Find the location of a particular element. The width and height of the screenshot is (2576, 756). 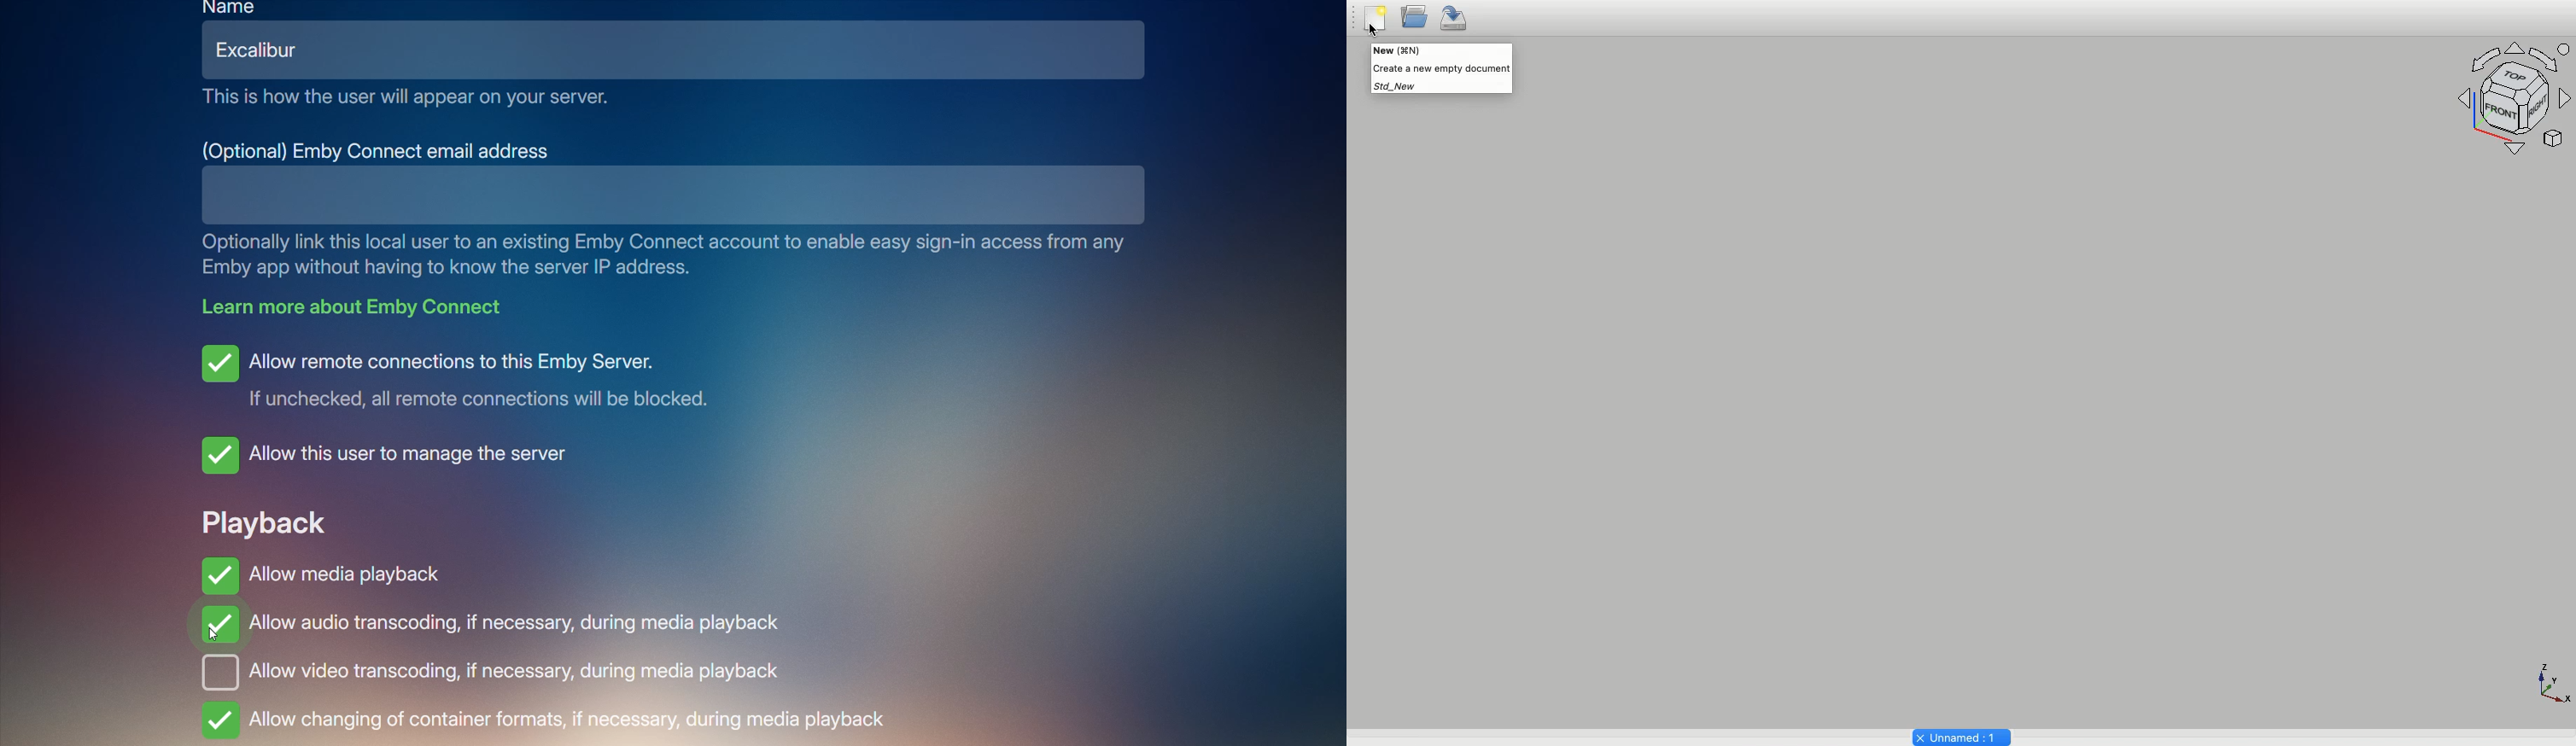

Allow remote connections to this Emby Server.If unchecked, all remote connections will be blocked. is located at coordinates (467, 376).